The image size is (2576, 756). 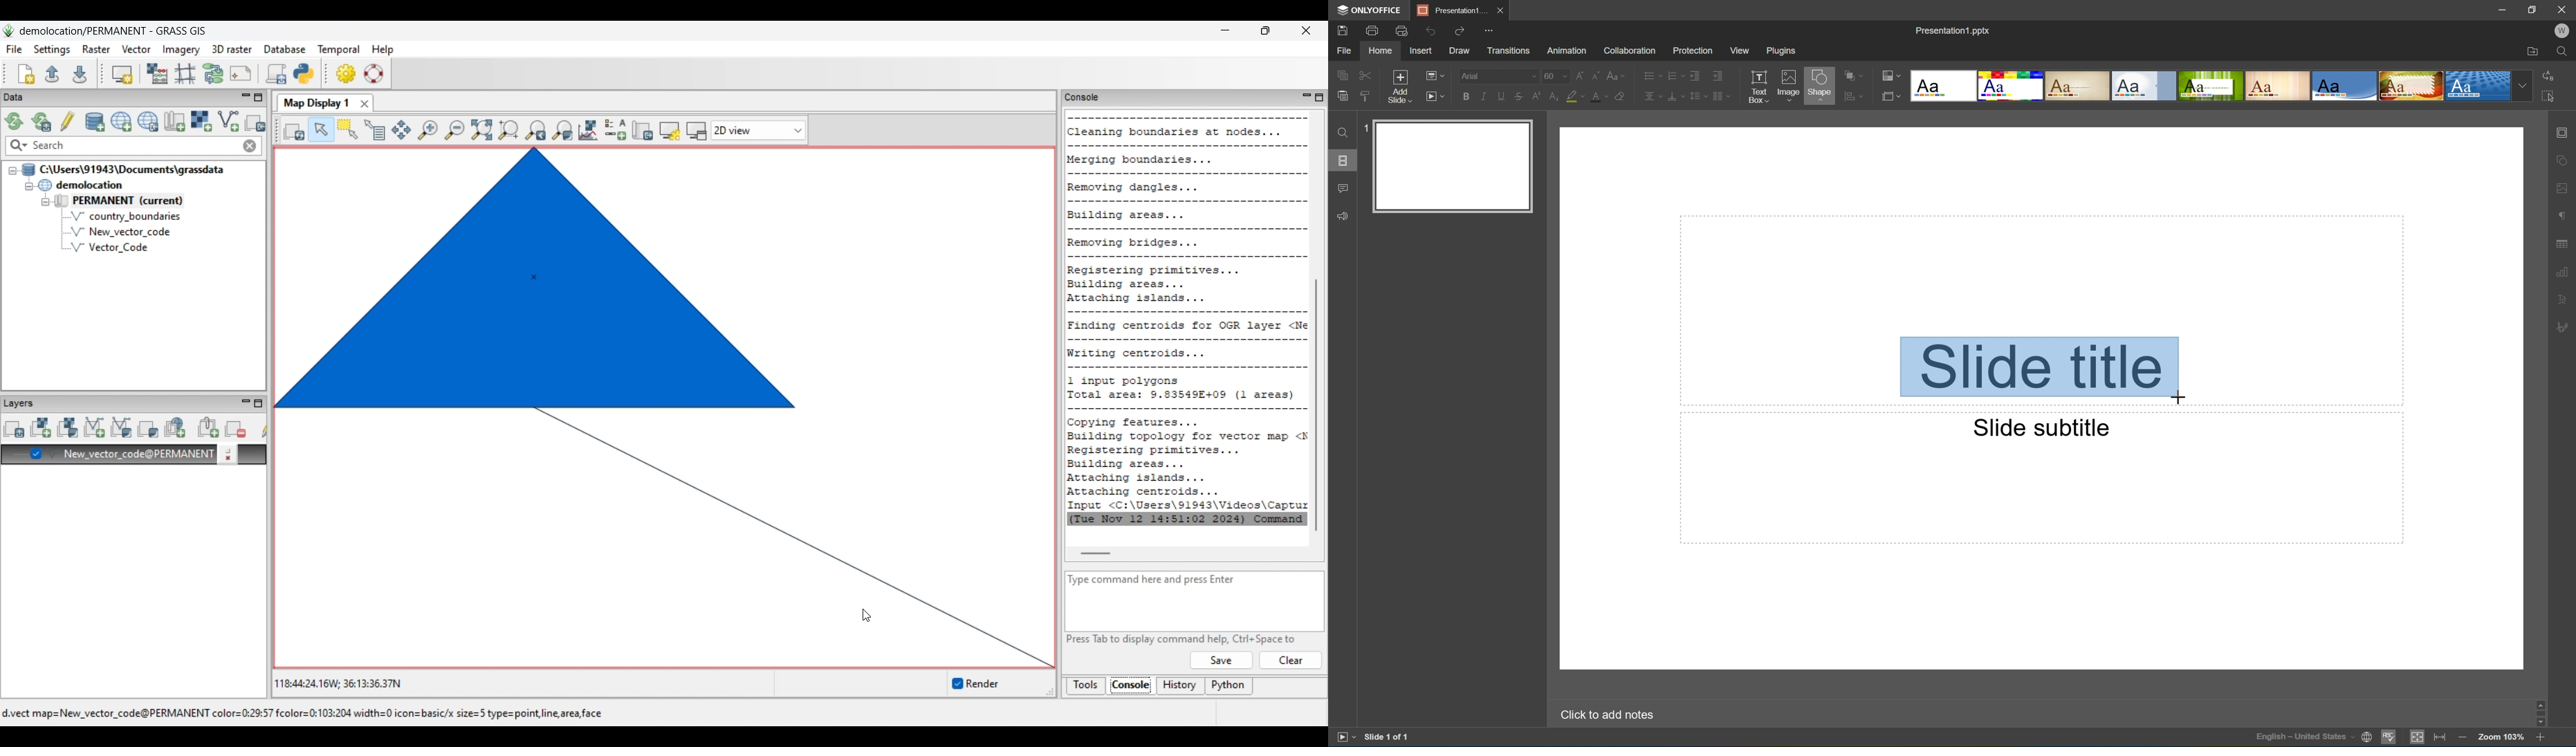 I want to click on Zoom in, so click(x=2540, y=738).